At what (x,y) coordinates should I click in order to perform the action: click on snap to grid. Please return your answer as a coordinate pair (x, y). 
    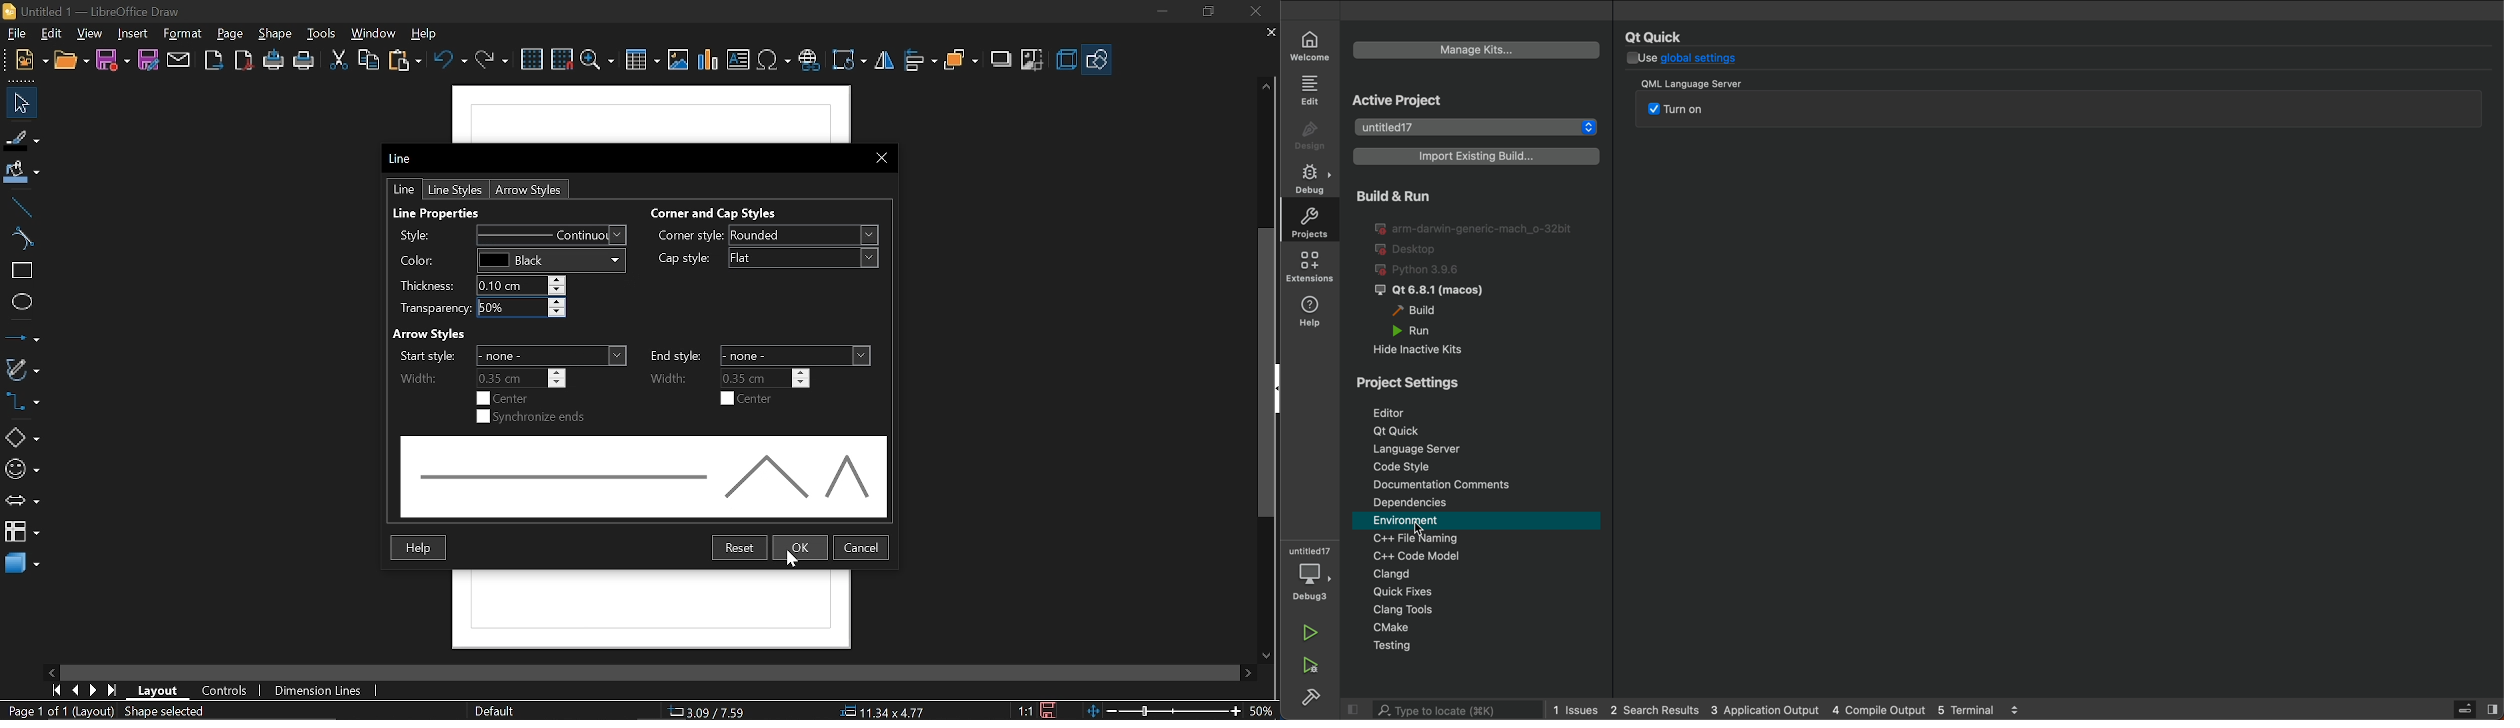
    Looking at the image, I should click on (562, 58).